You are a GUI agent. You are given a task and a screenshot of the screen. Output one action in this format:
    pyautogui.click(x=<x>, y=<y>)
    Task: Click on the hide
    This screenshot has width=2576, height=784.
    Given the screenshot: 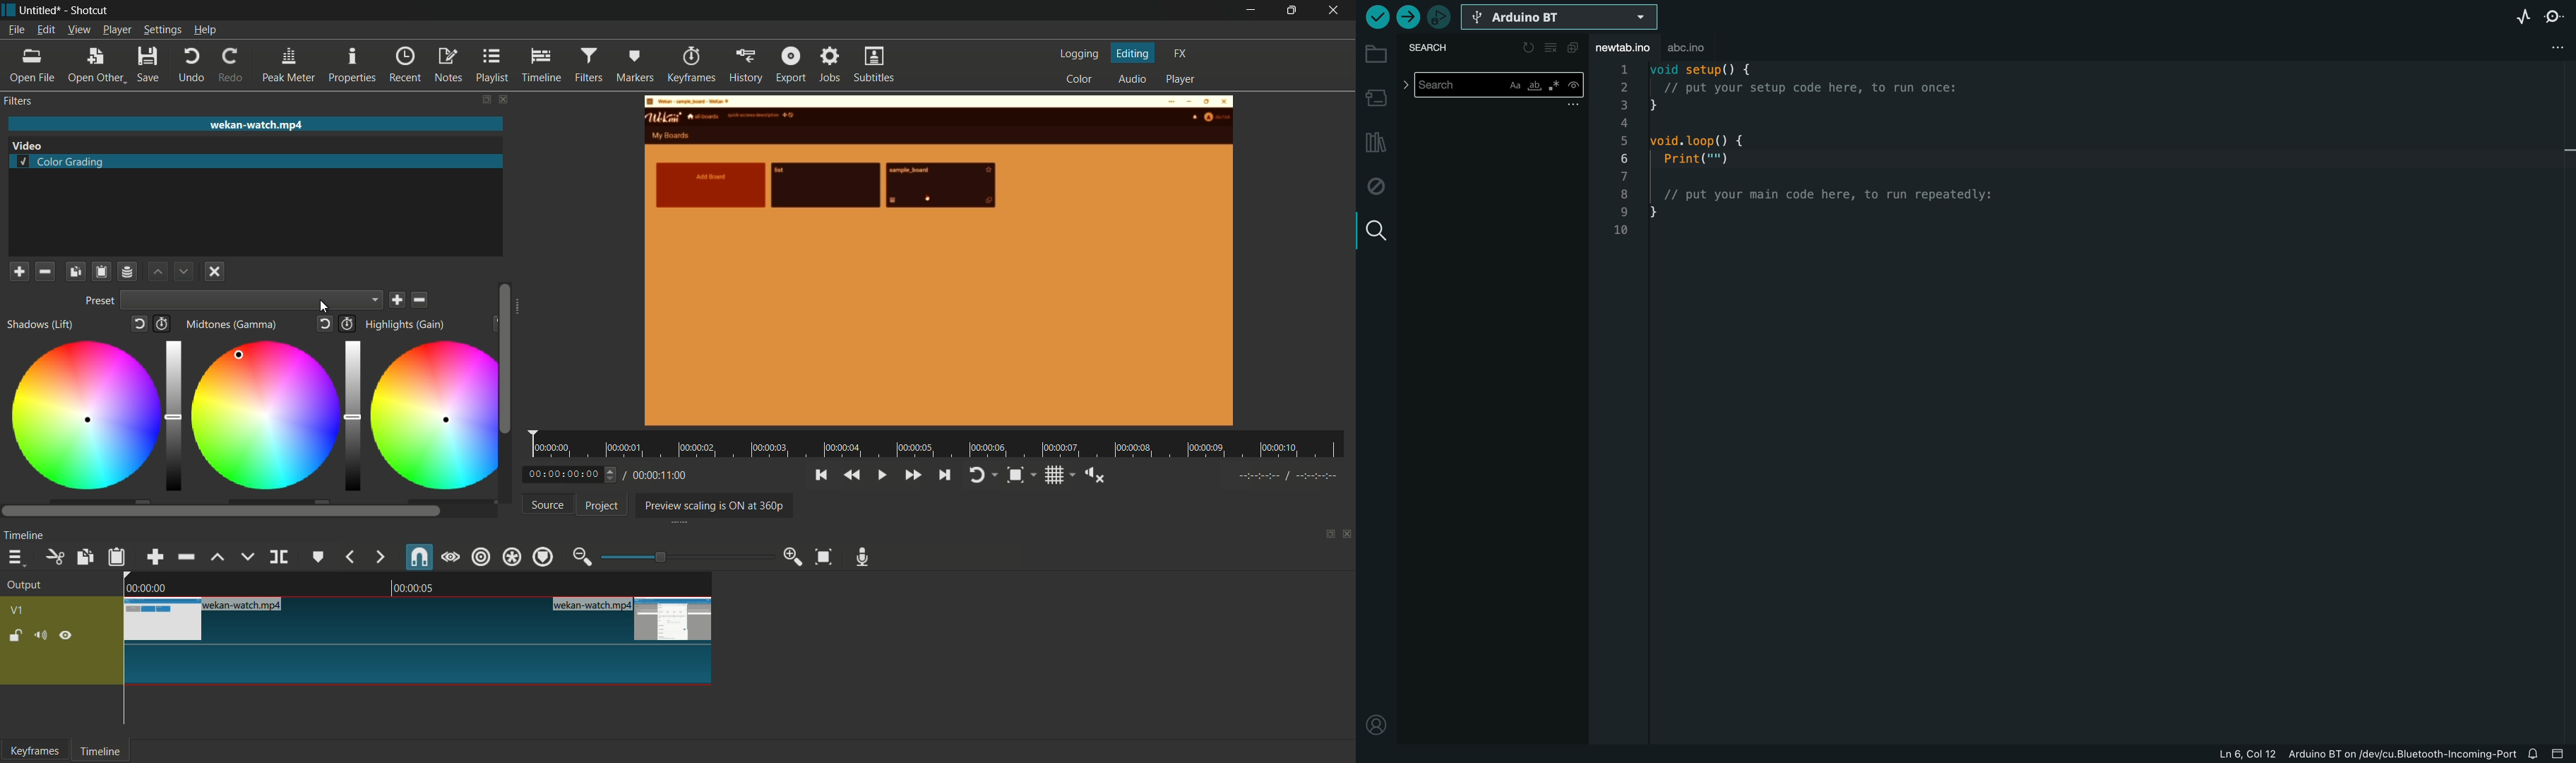 What is the action you would take?
    pyautogui.click(x=67, y=637)
    